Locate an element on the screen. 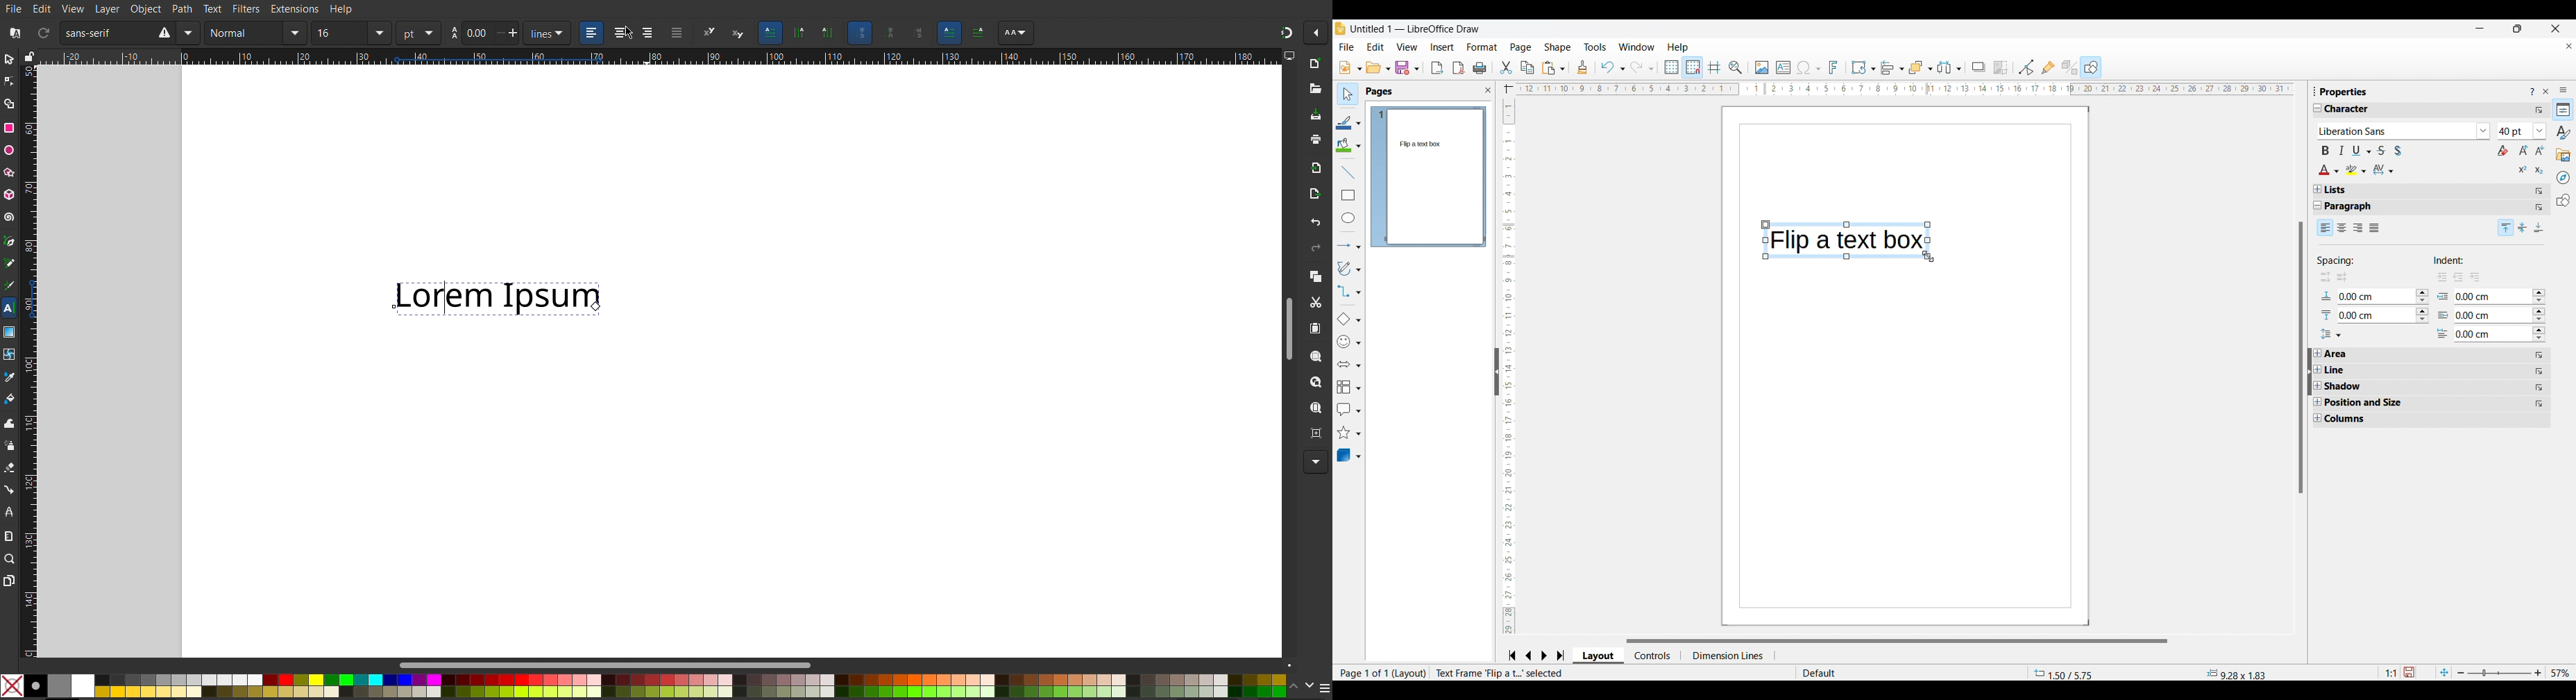 Image resolution: width=2576 pixels, height=700 pixels. Minimize is located at coordinates (2480, 29).